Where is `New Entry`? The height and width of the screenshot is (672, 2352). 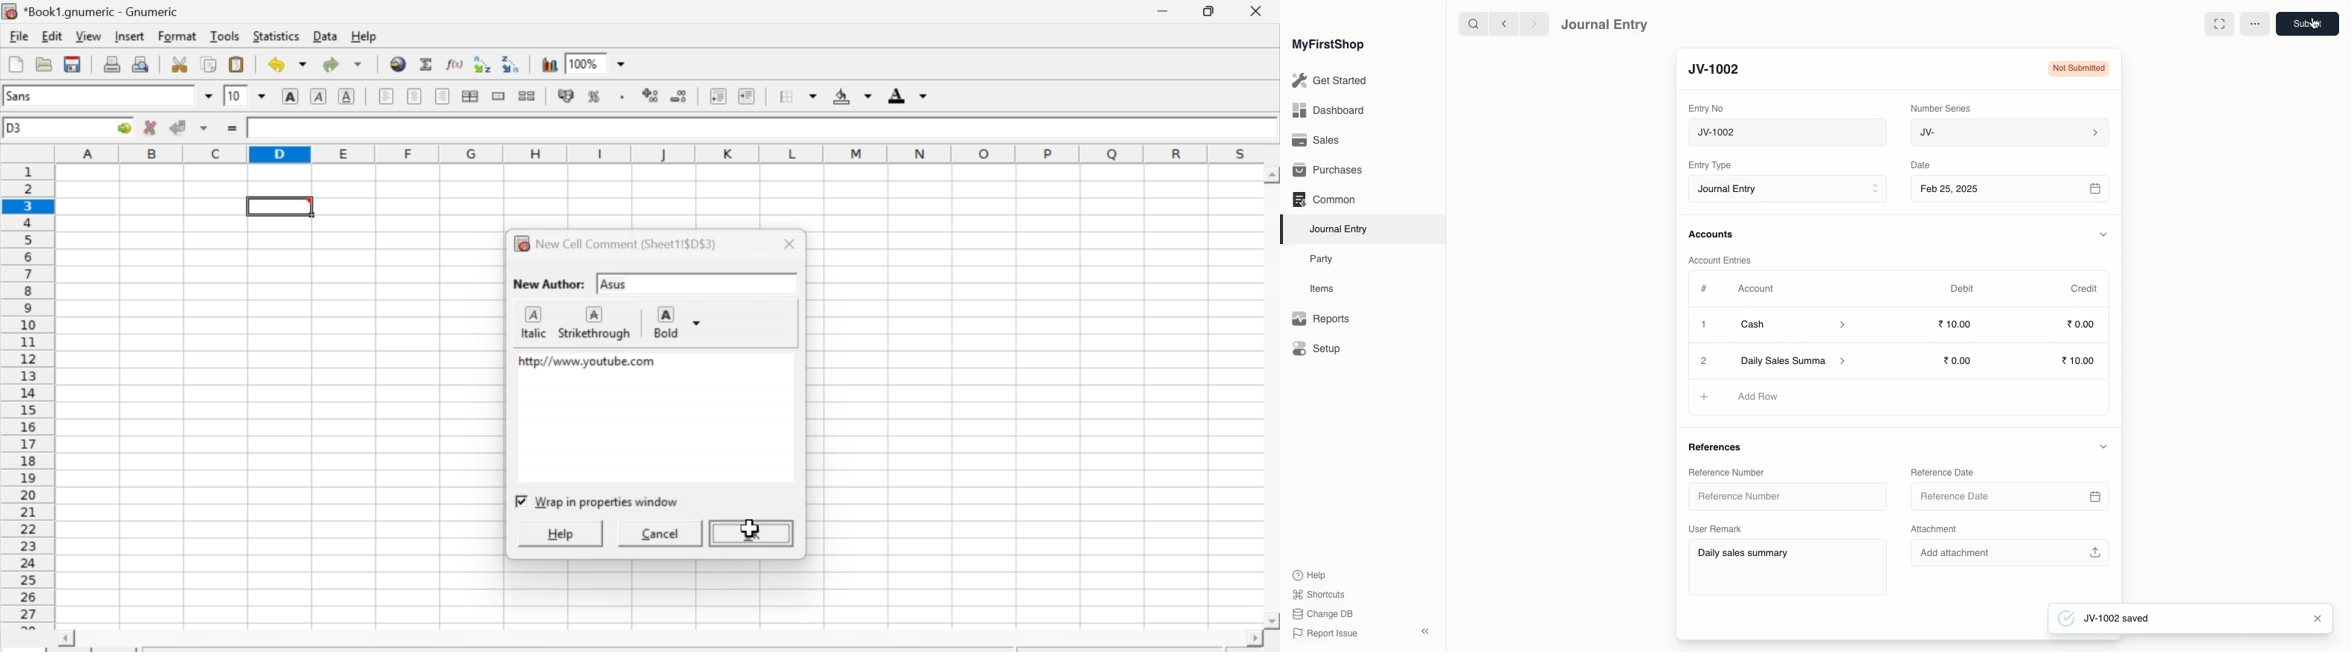 New Entry is located at coordinates (1721, 70).